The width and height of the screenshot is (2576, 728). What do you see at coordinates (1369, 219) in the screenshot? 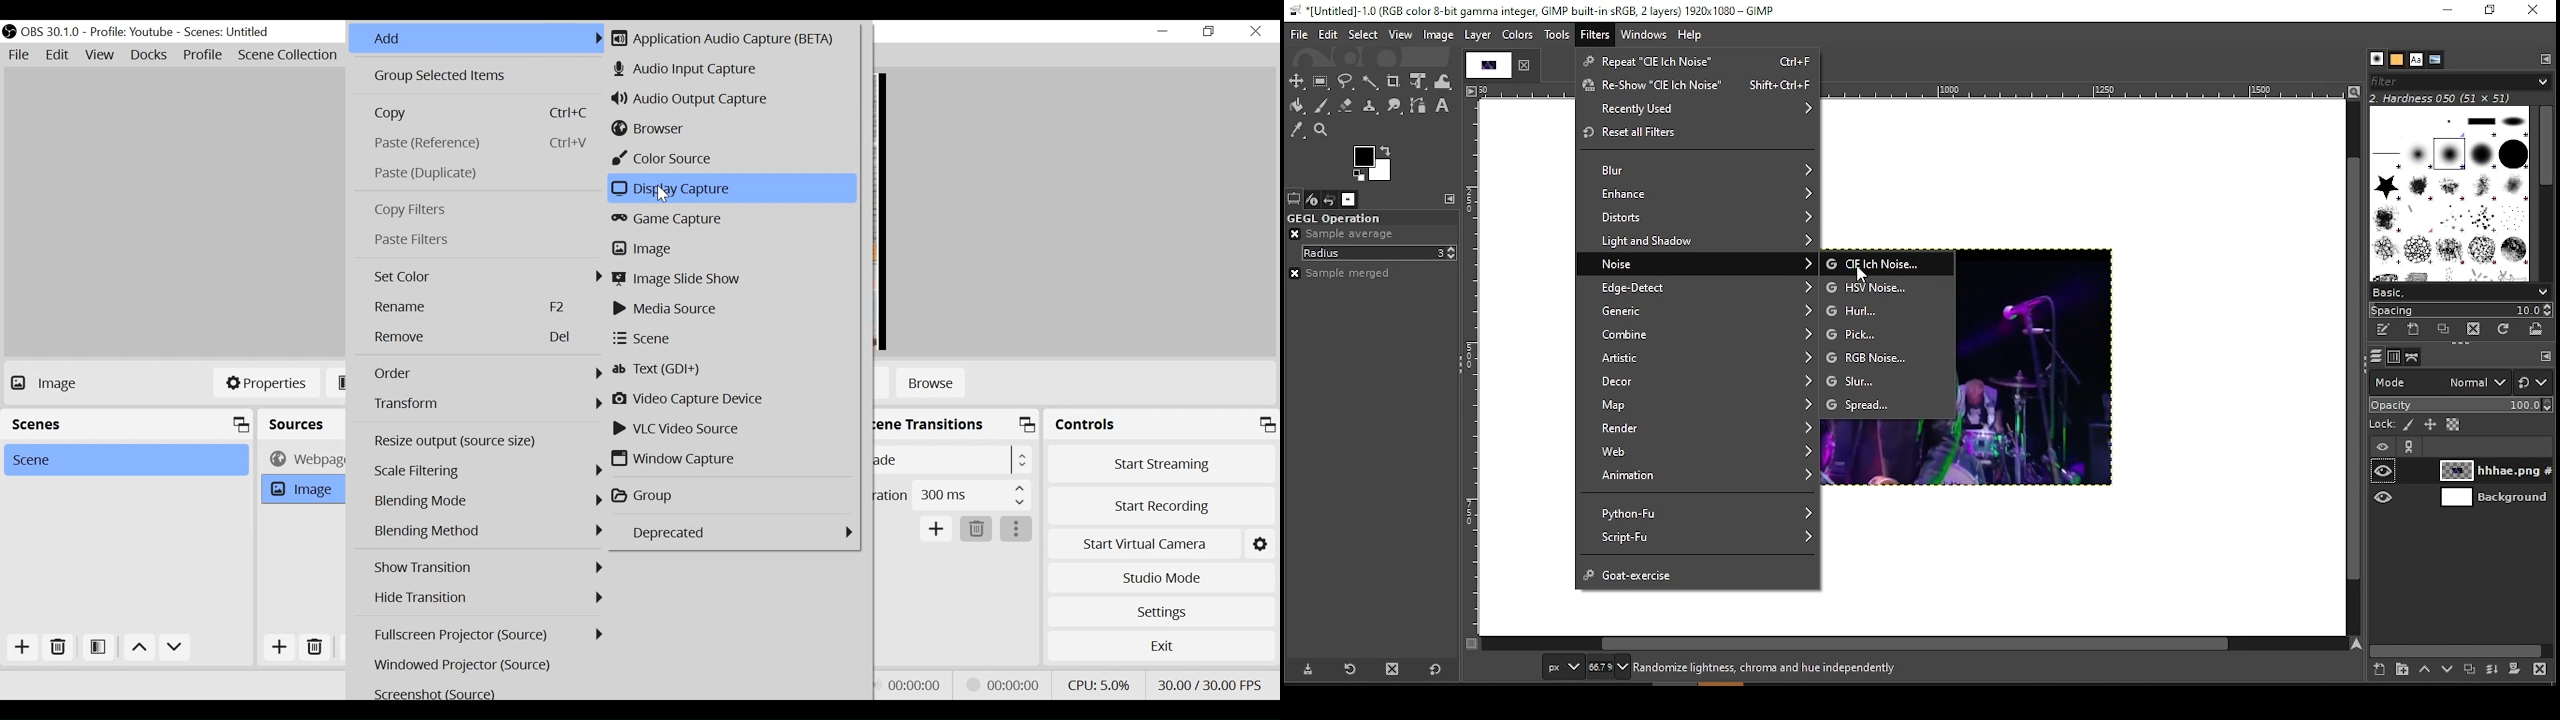
I see `GEGL operation` at bounding box center [1369, 219].